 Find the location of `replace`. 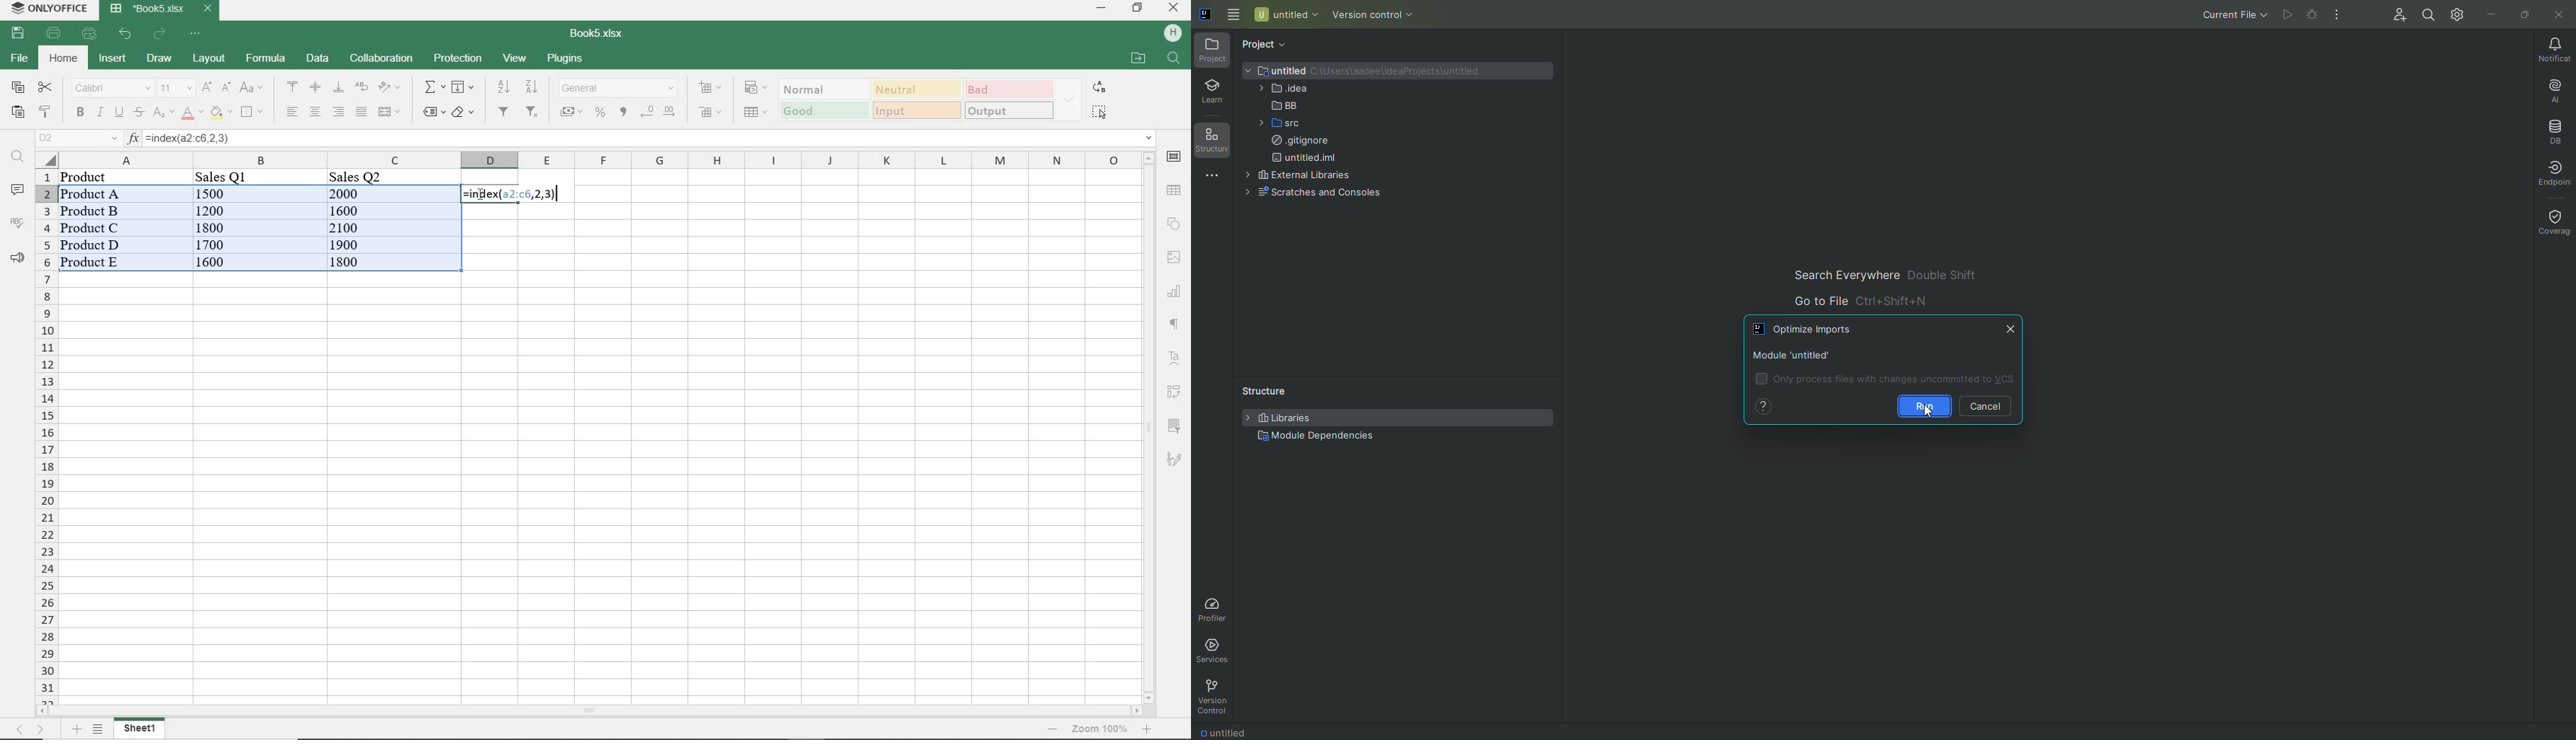

replace is located at coordinates (1100, 89).